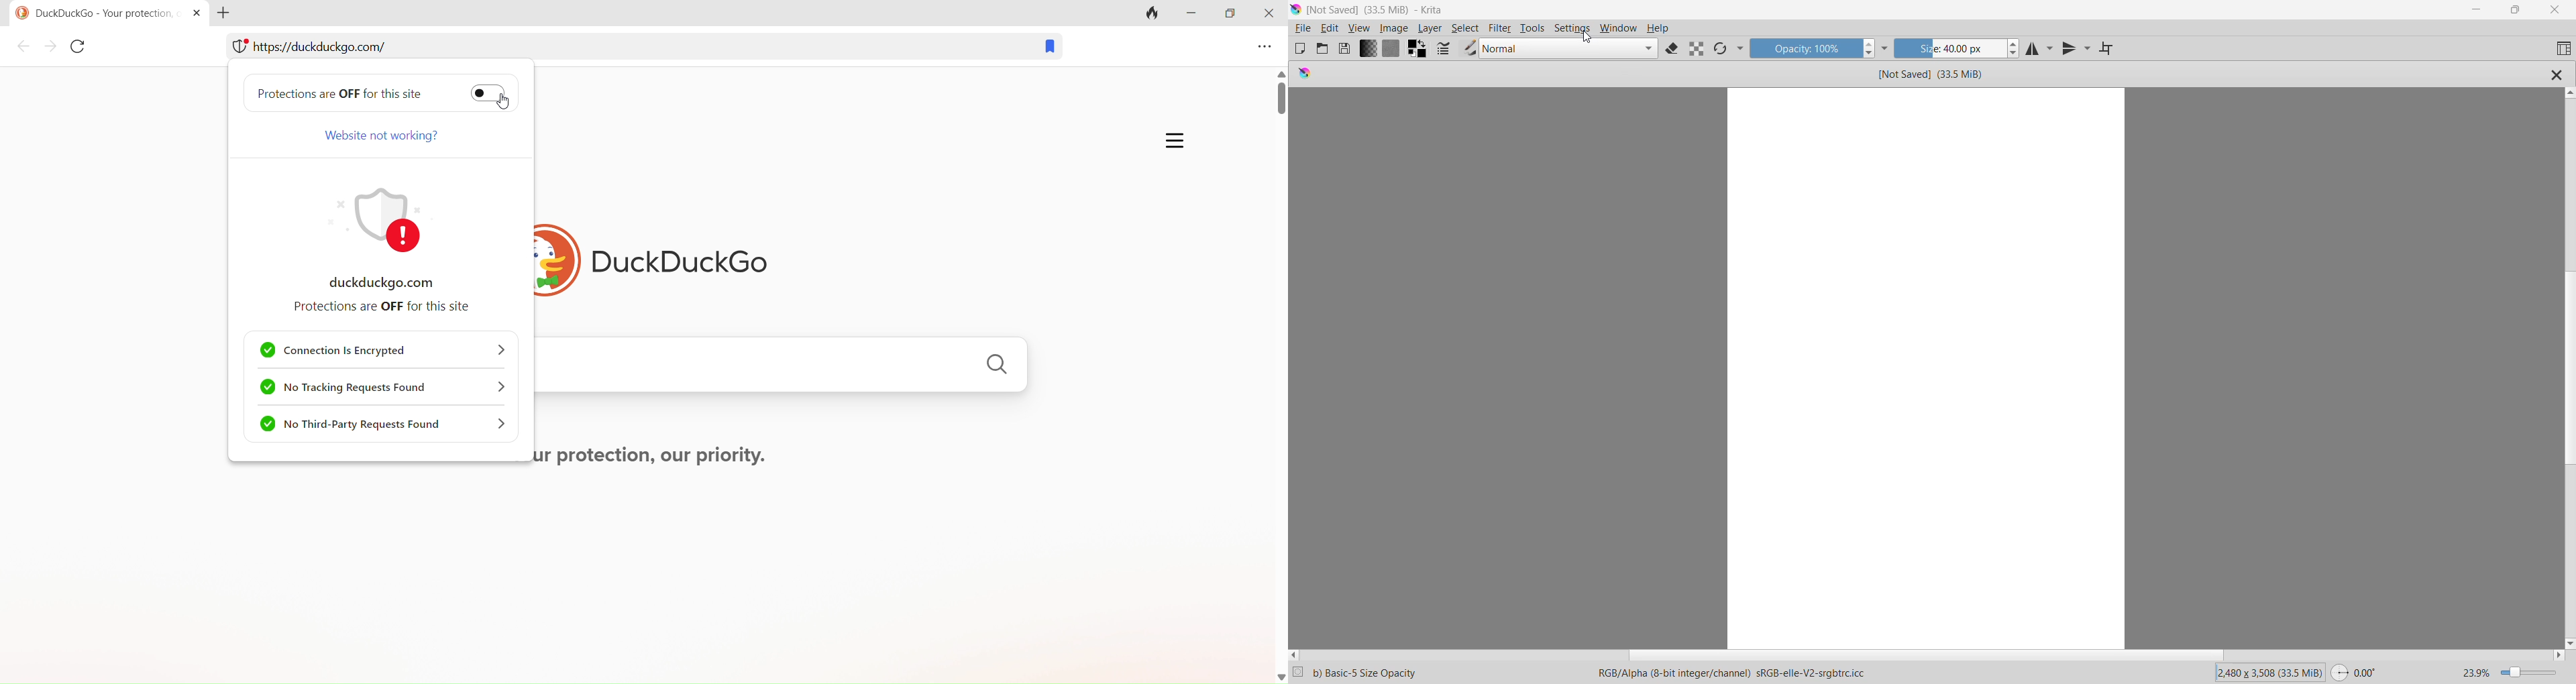 The height and width of the screenshot is (700, 2576). I want to click on File, so click(1301, 28).